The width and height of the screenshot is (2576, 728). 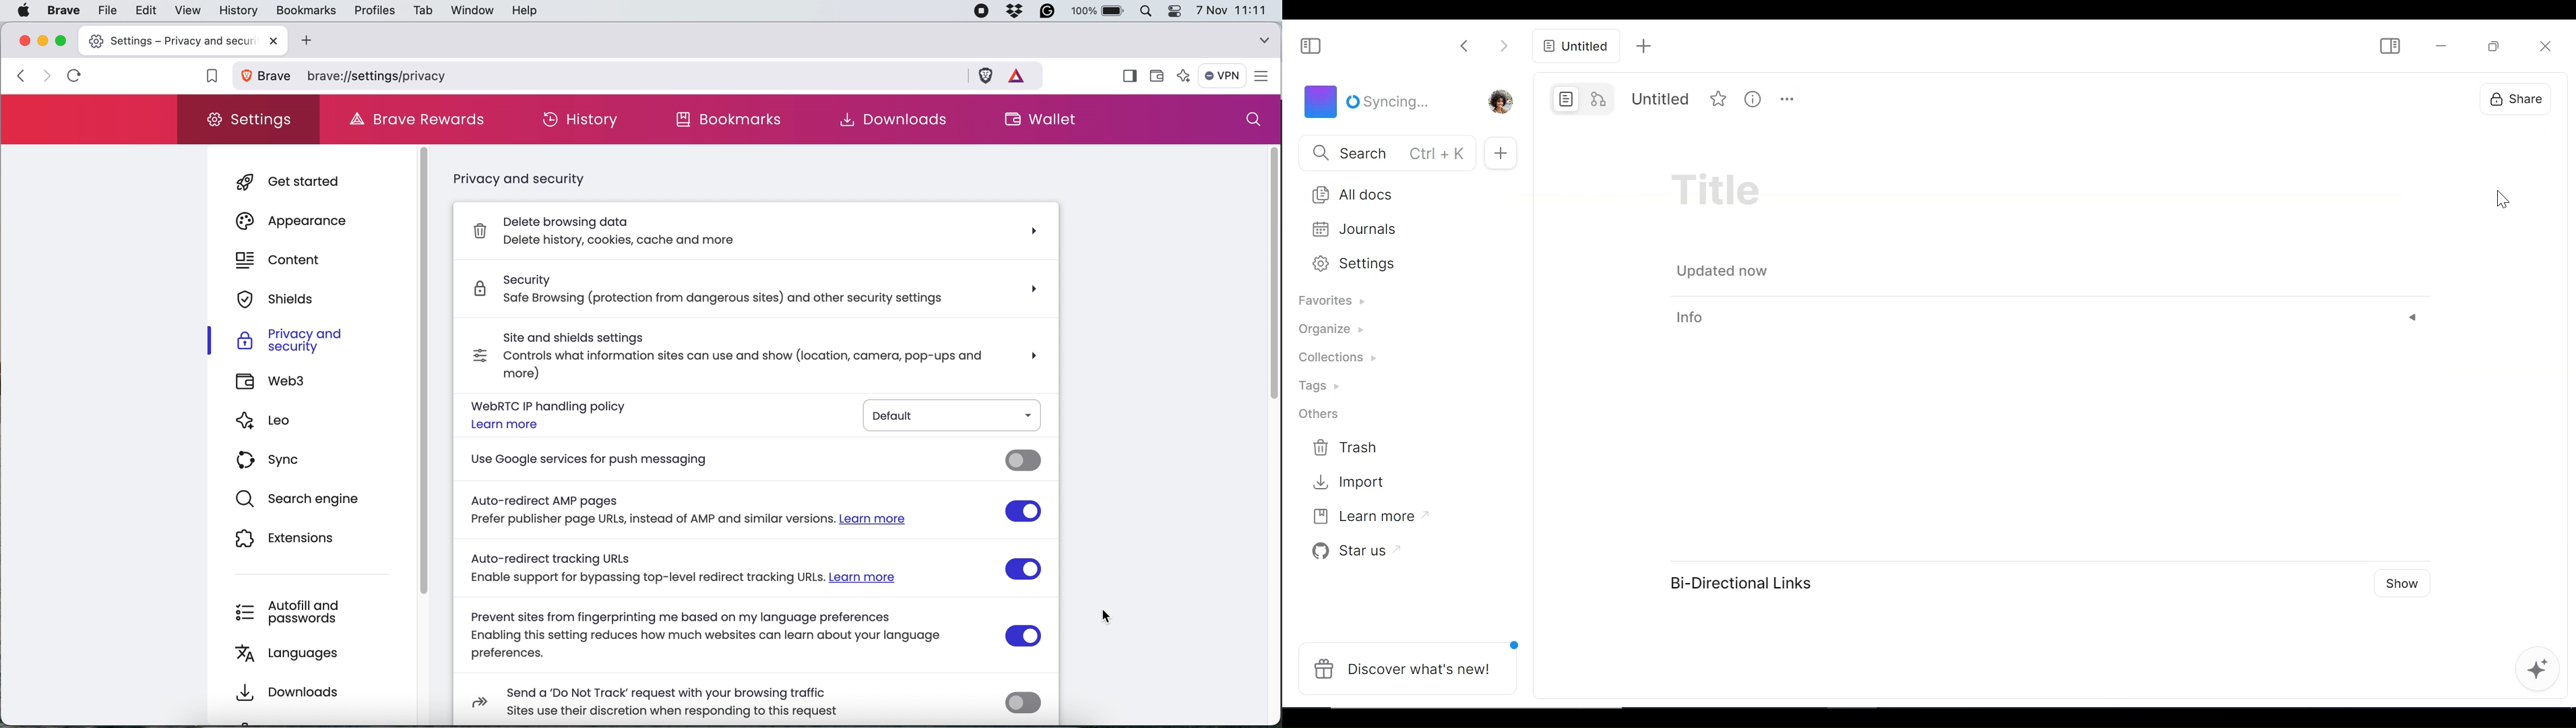 What do you see at coordinates (581, 119) in the screenshot?
I see `history` at bounding box center [581, 119].